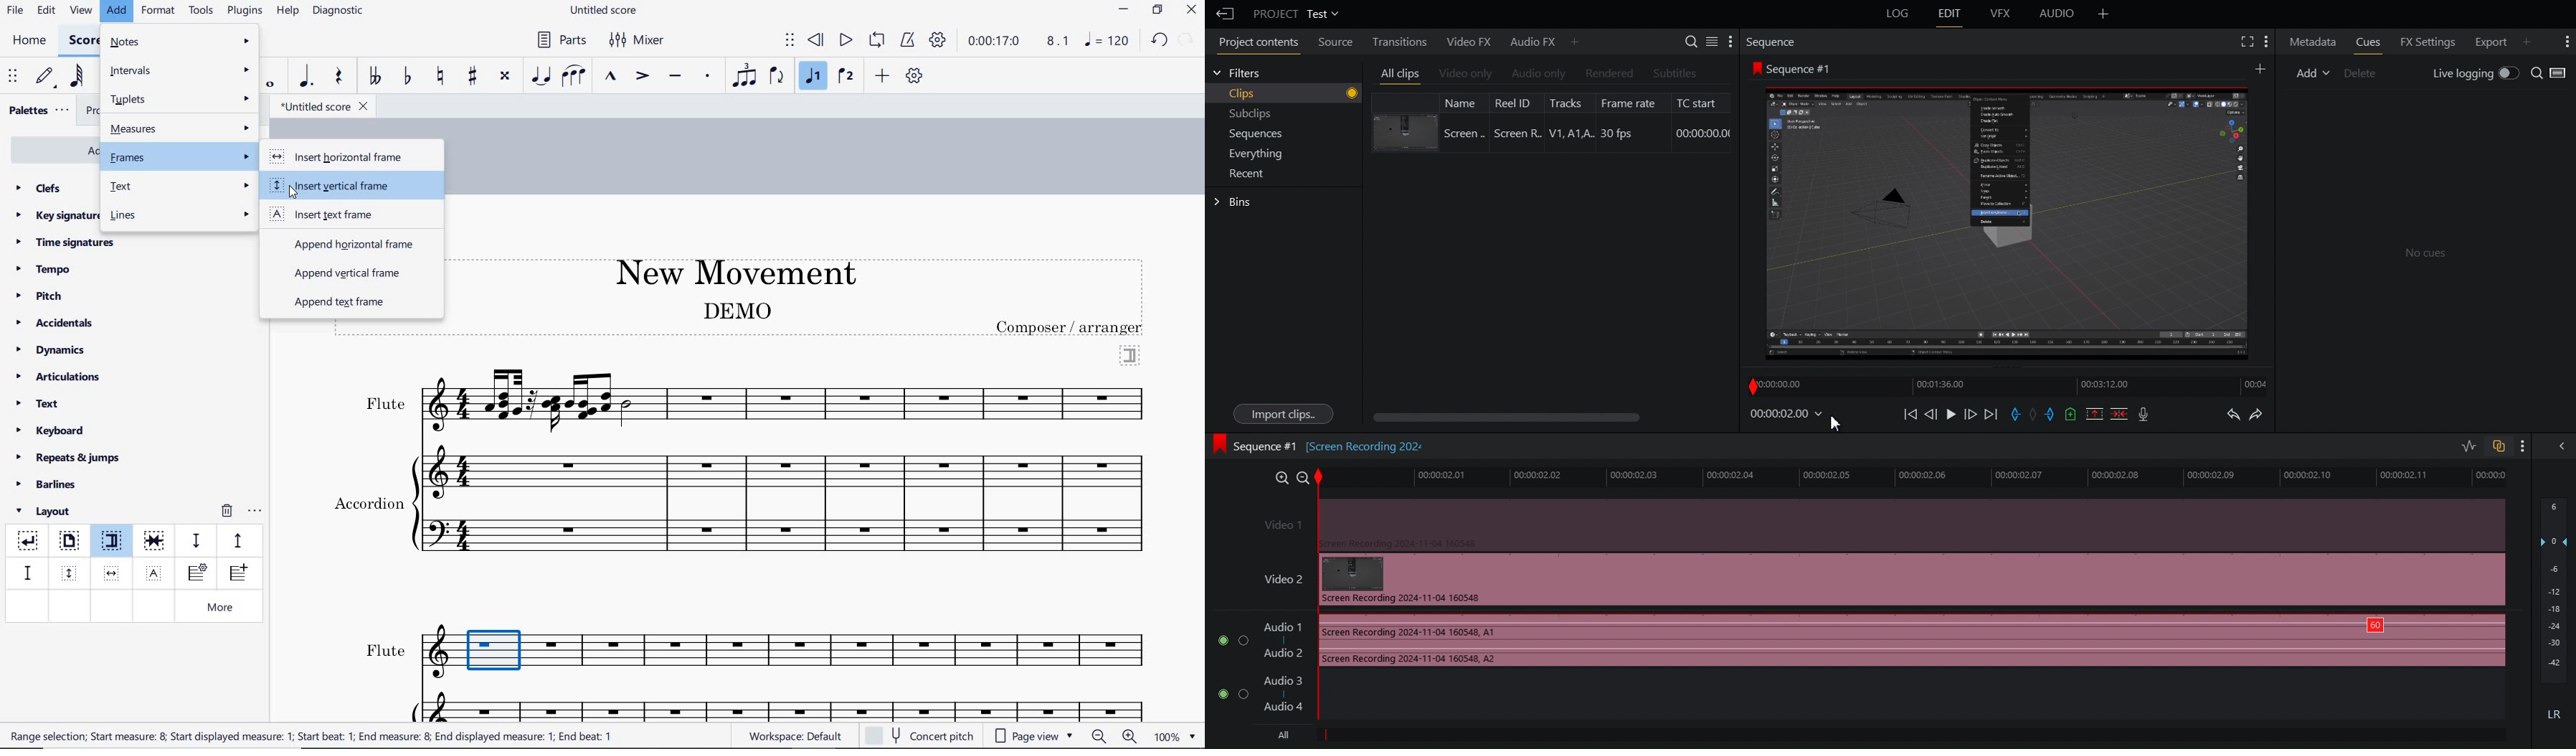 The image size is (2576, 756). What do you see at coordinates (2007, 219) in the screenshot?
I see `Preview ` at bounding box center [2007, 219].